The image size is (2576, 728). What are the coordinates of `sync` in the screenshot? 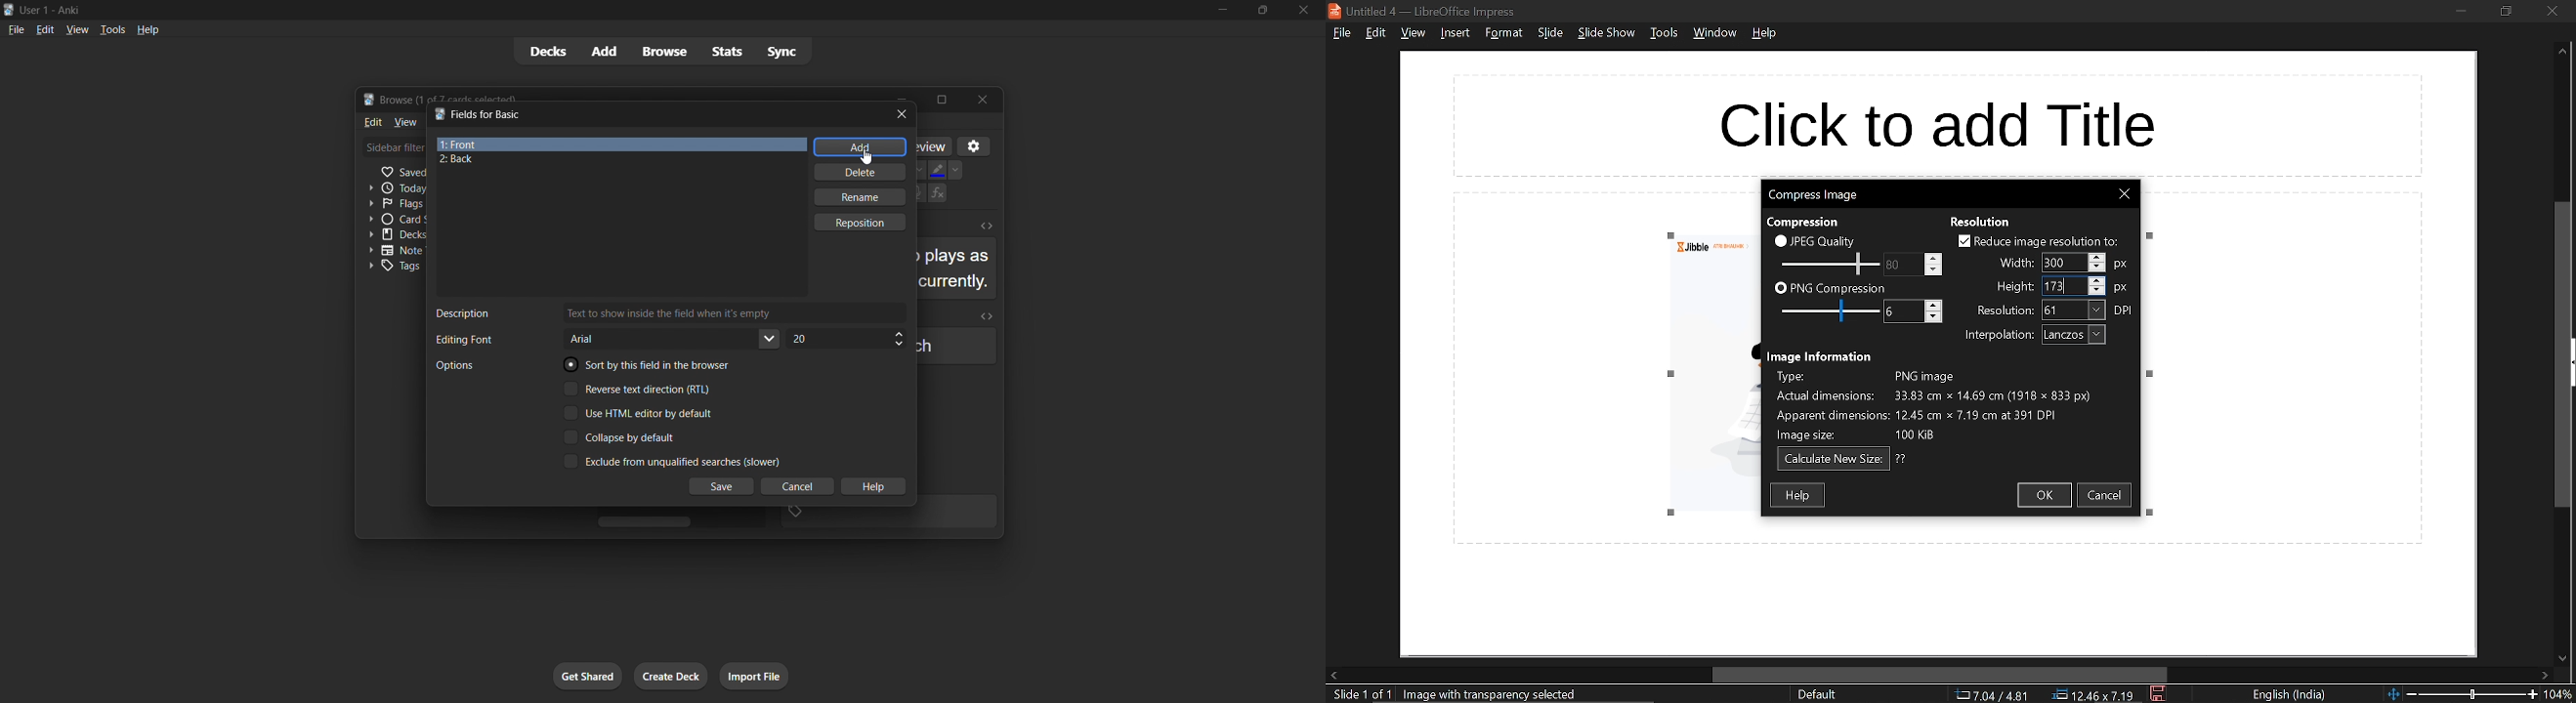 It's located at (786, 50).